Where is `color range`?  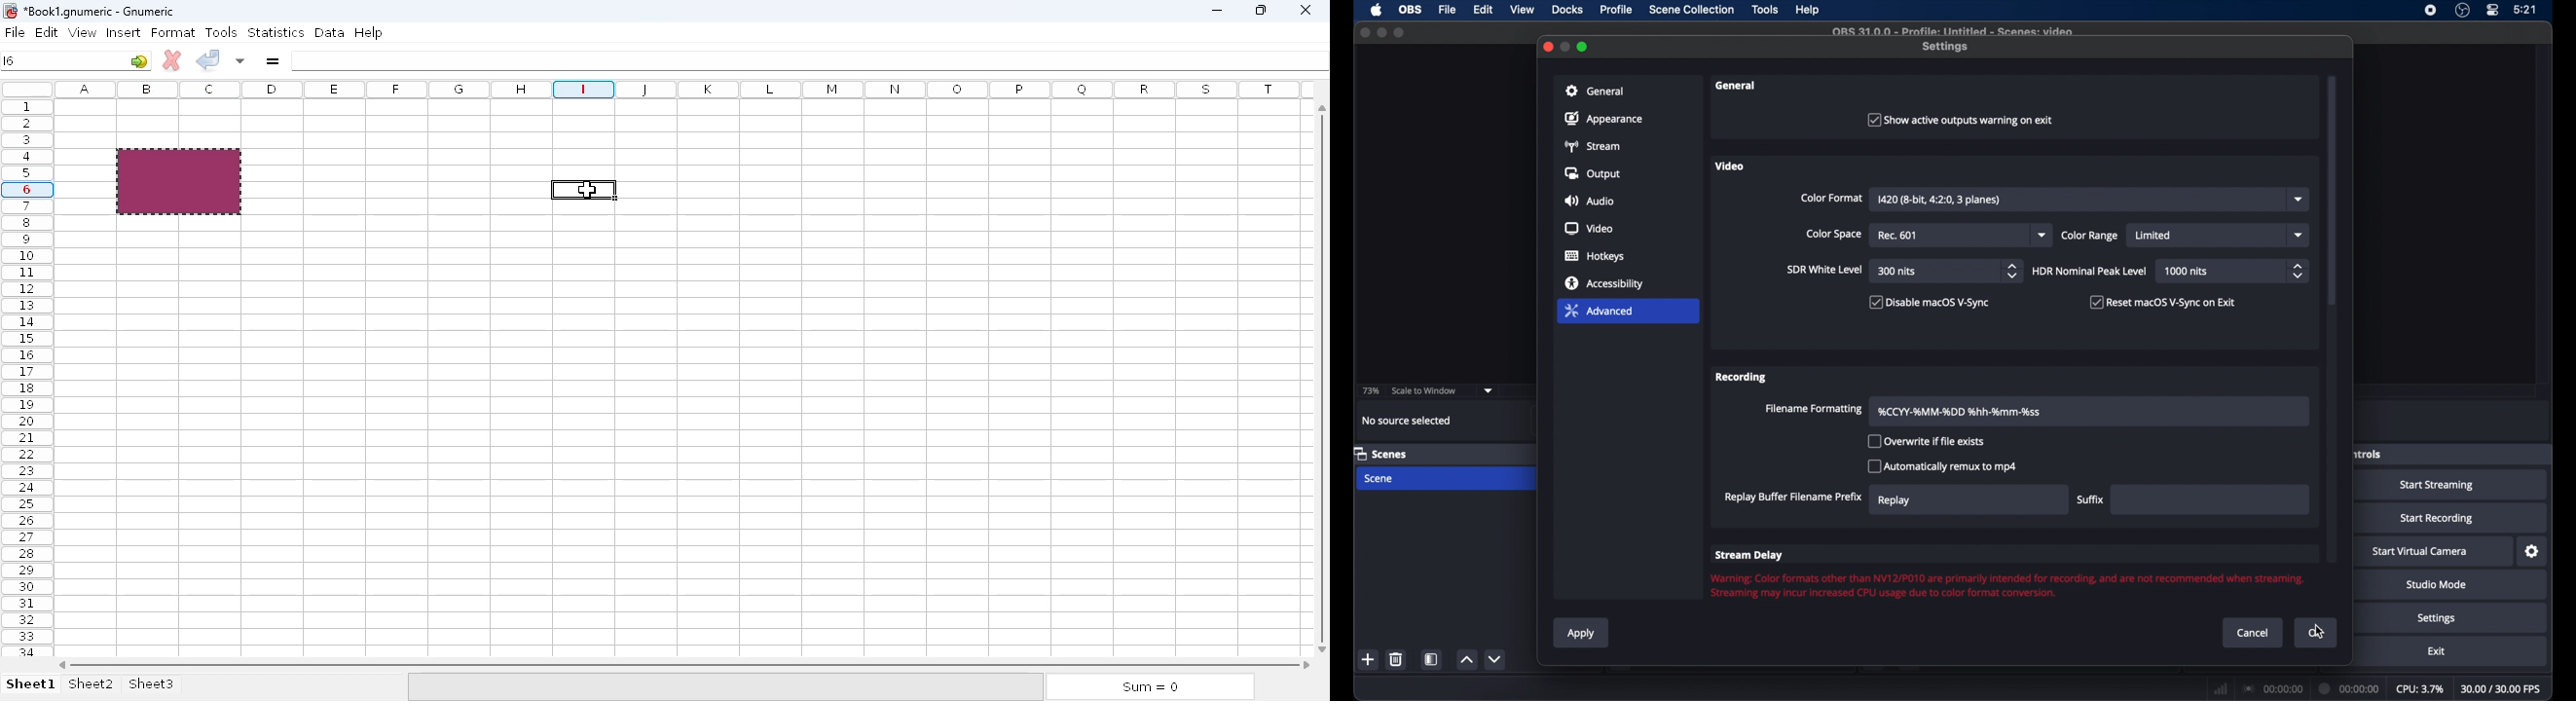
color range is located at coordinates (2089, 236).